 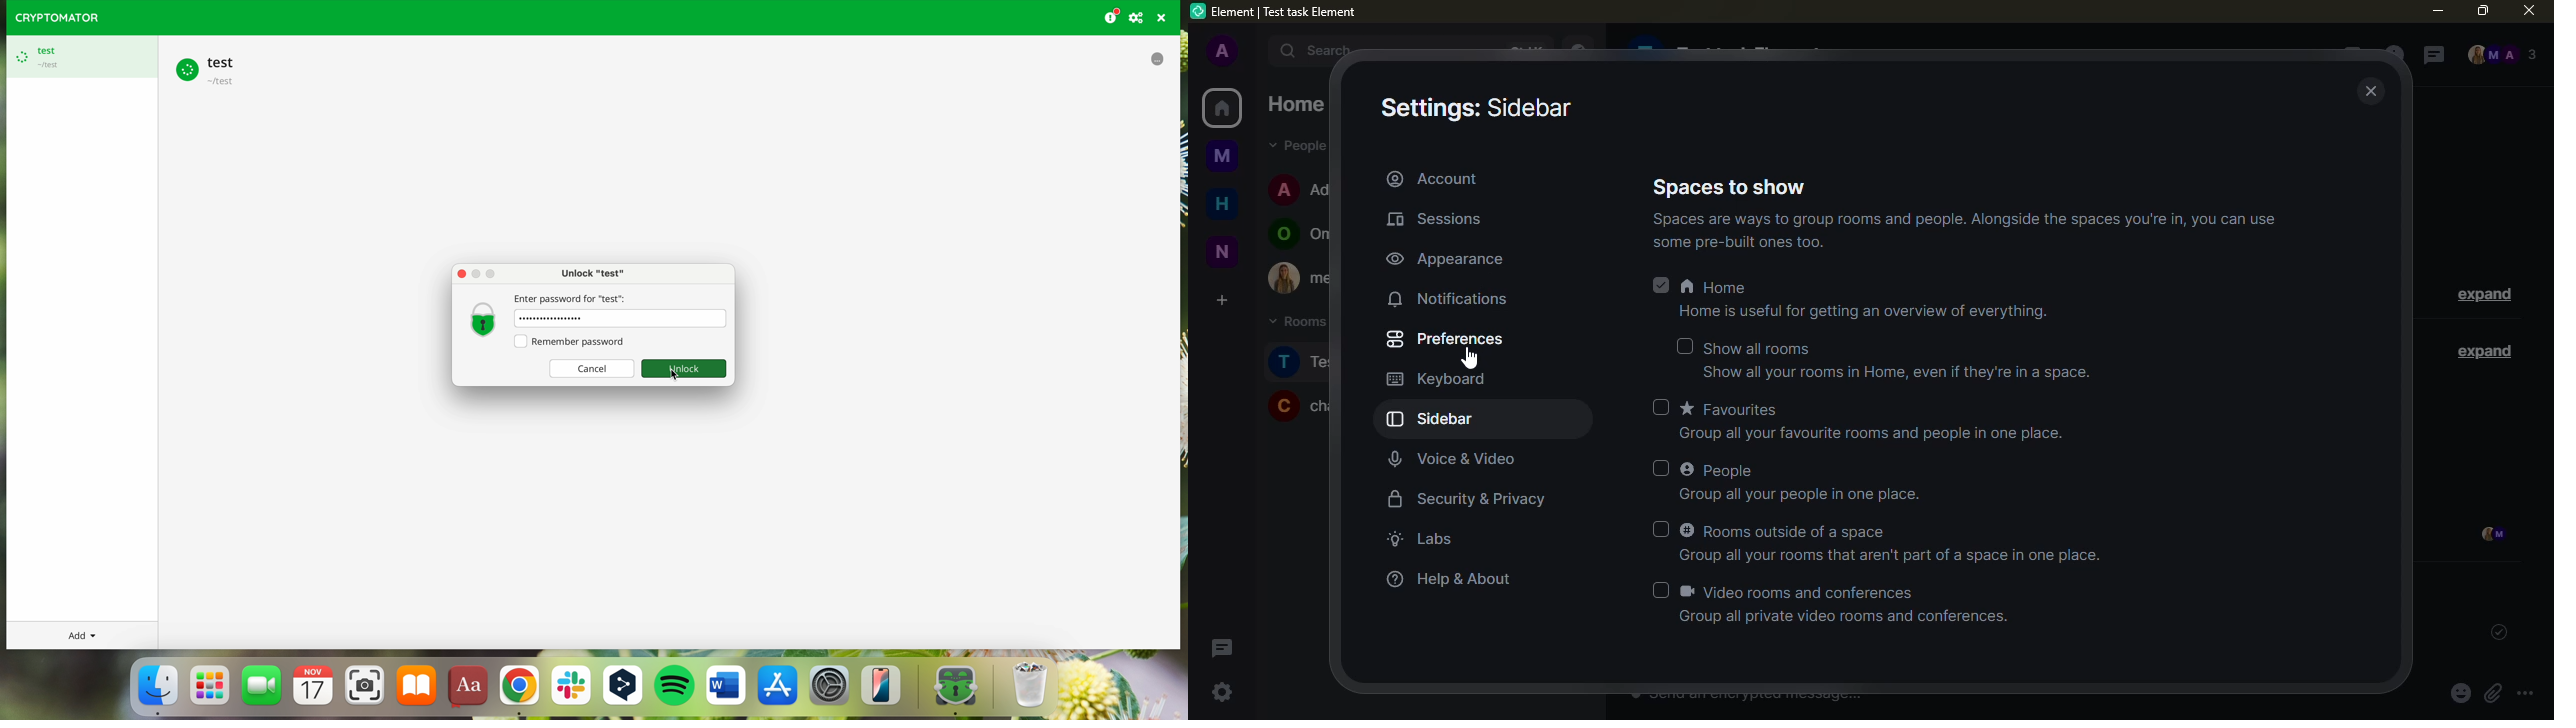 What do you see at coordinates (1685, 346) in the screenshot?
I see `select` at bounding box center [1685, 346].